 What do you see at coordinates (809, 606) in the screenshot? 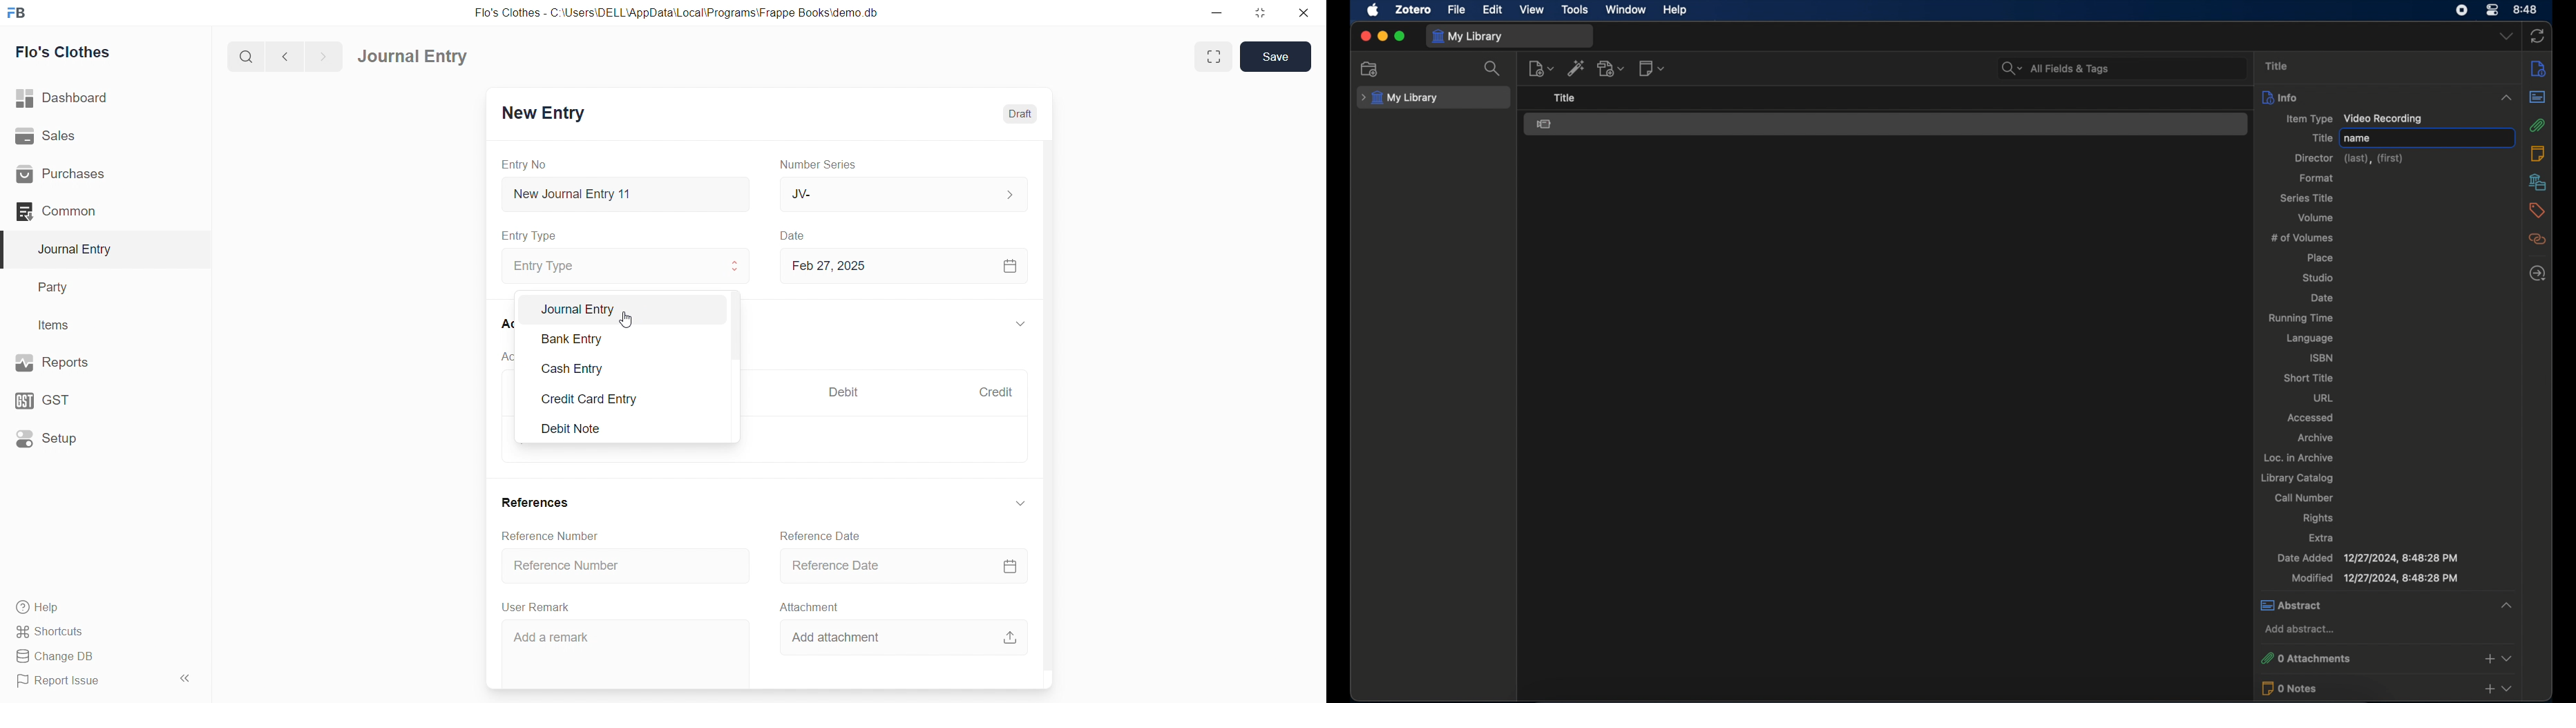
I see `Attachment` at bounding box center [809, 606].